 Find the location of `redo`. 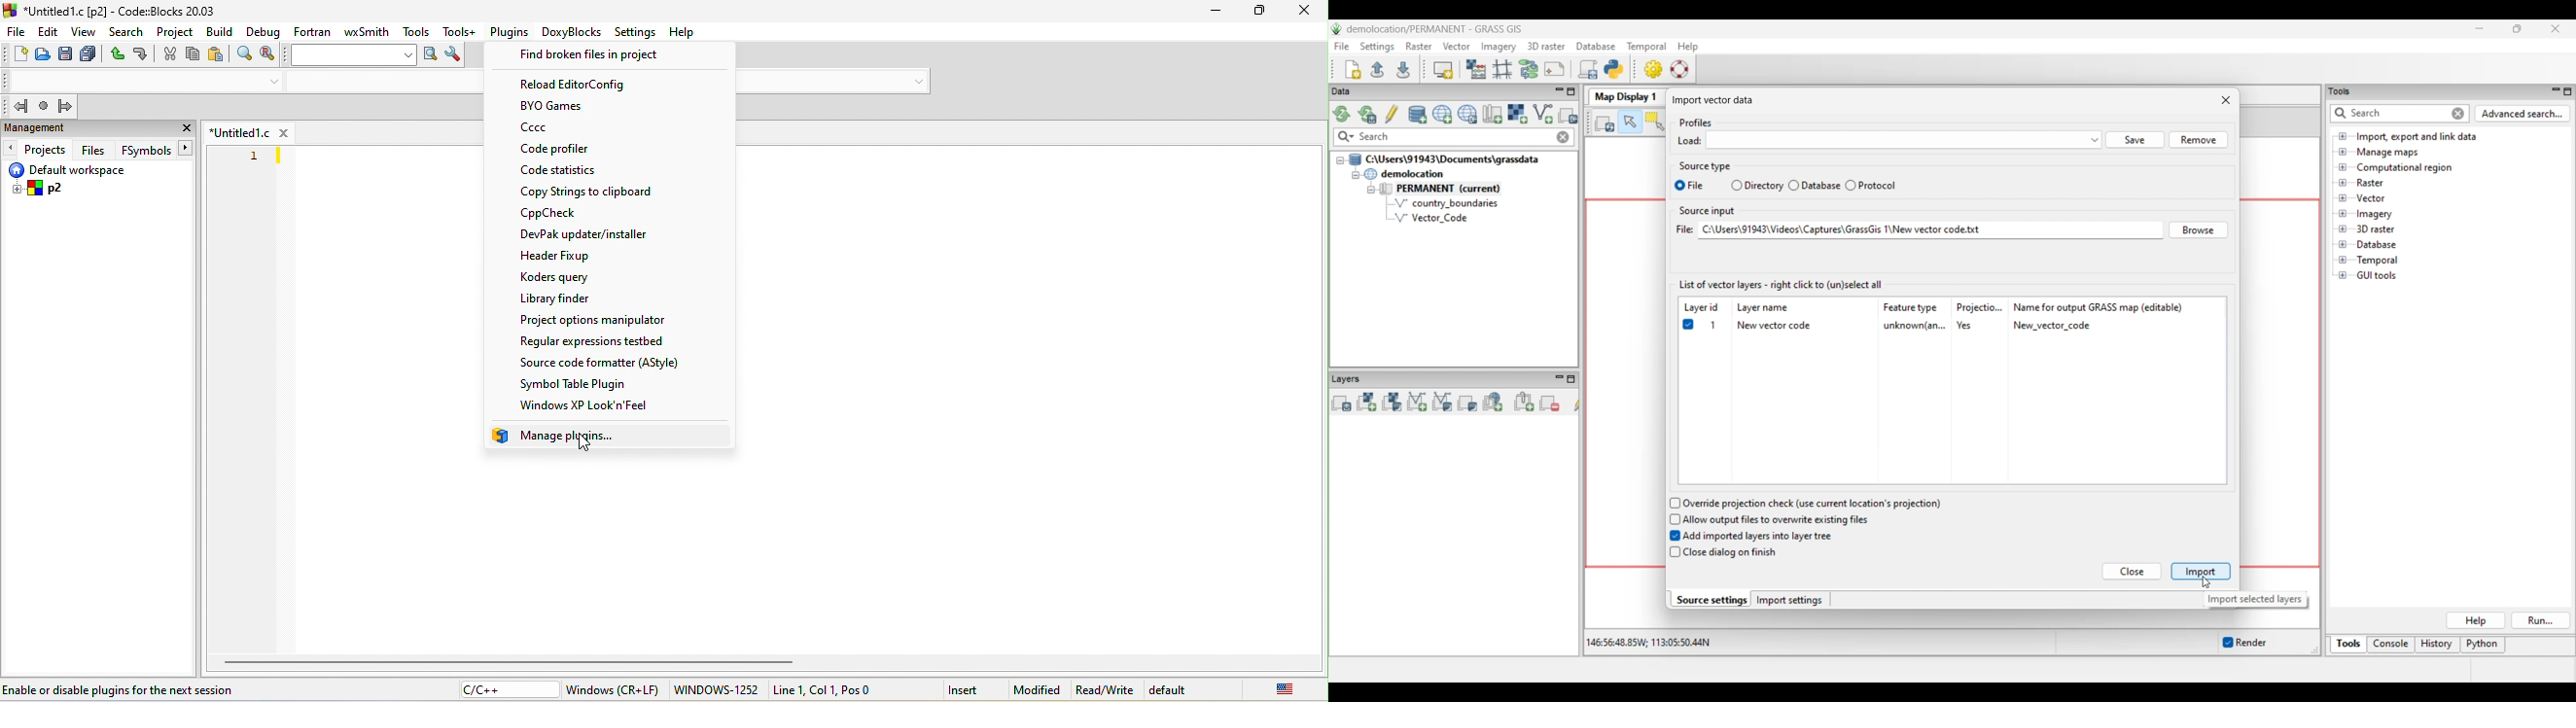

redo is located at coordinates (144, 54).